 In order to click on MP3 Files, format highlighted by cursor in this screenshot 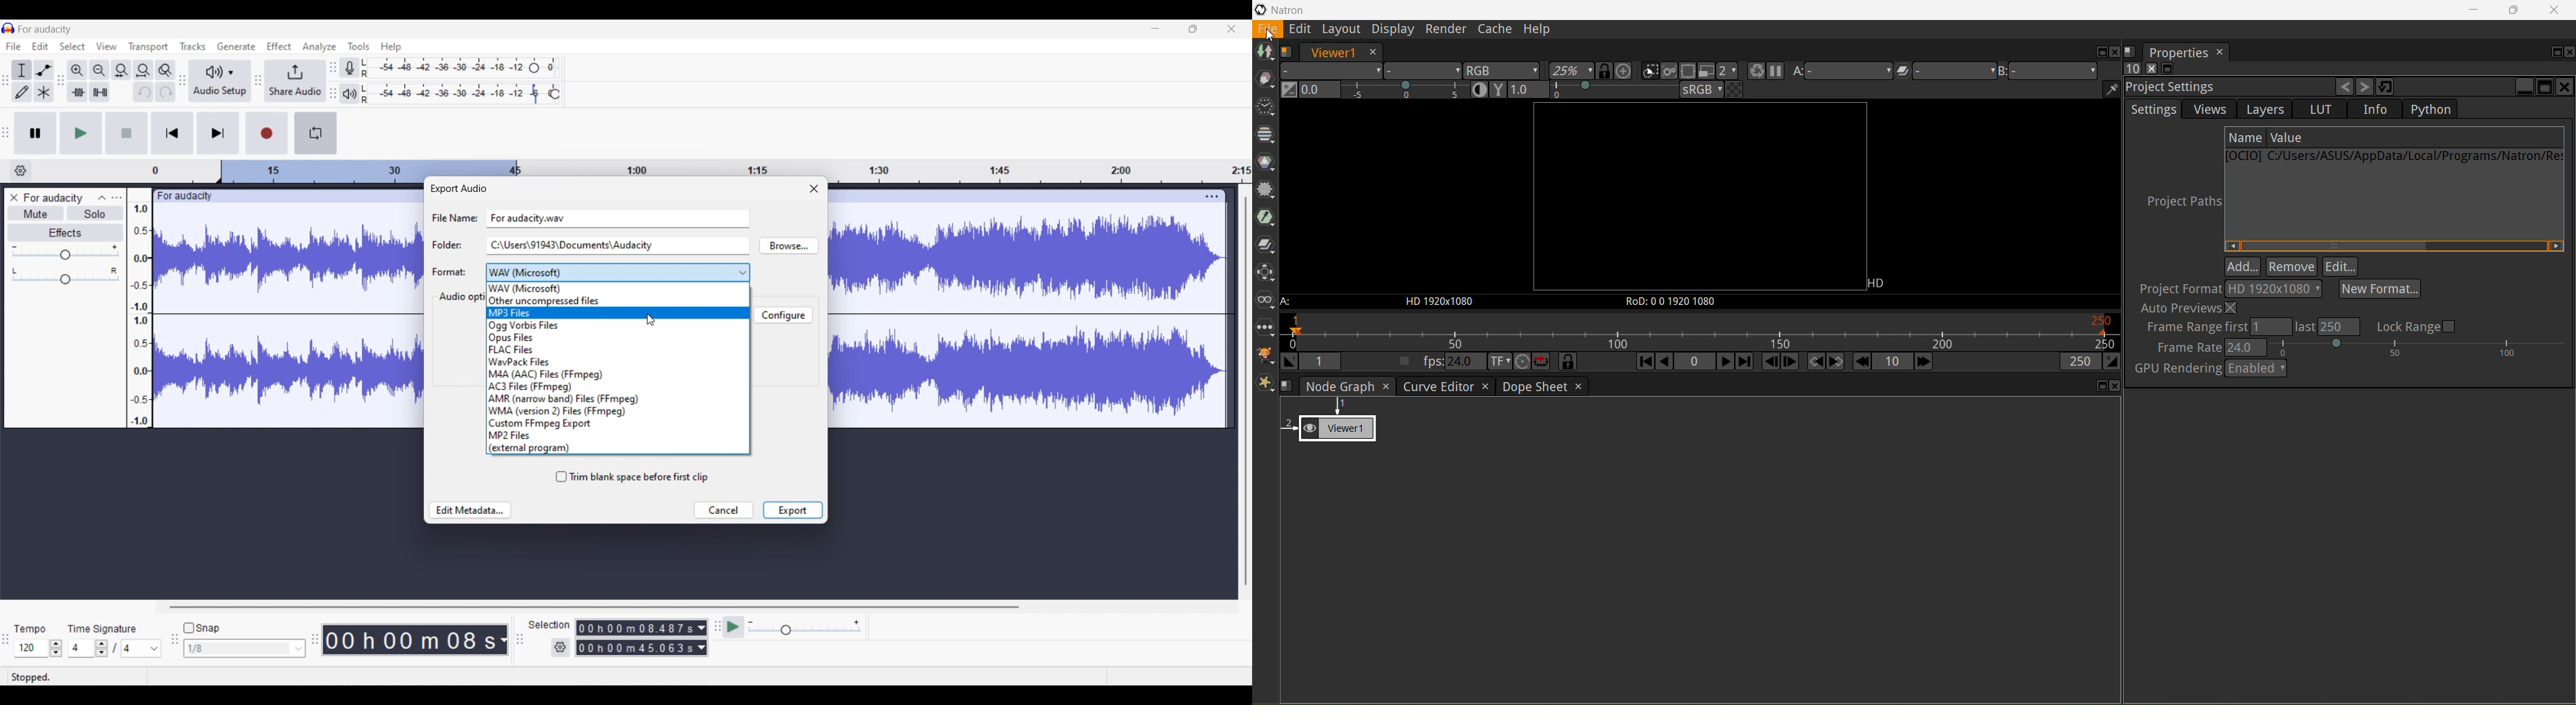, I will do `click(618, 313)`.